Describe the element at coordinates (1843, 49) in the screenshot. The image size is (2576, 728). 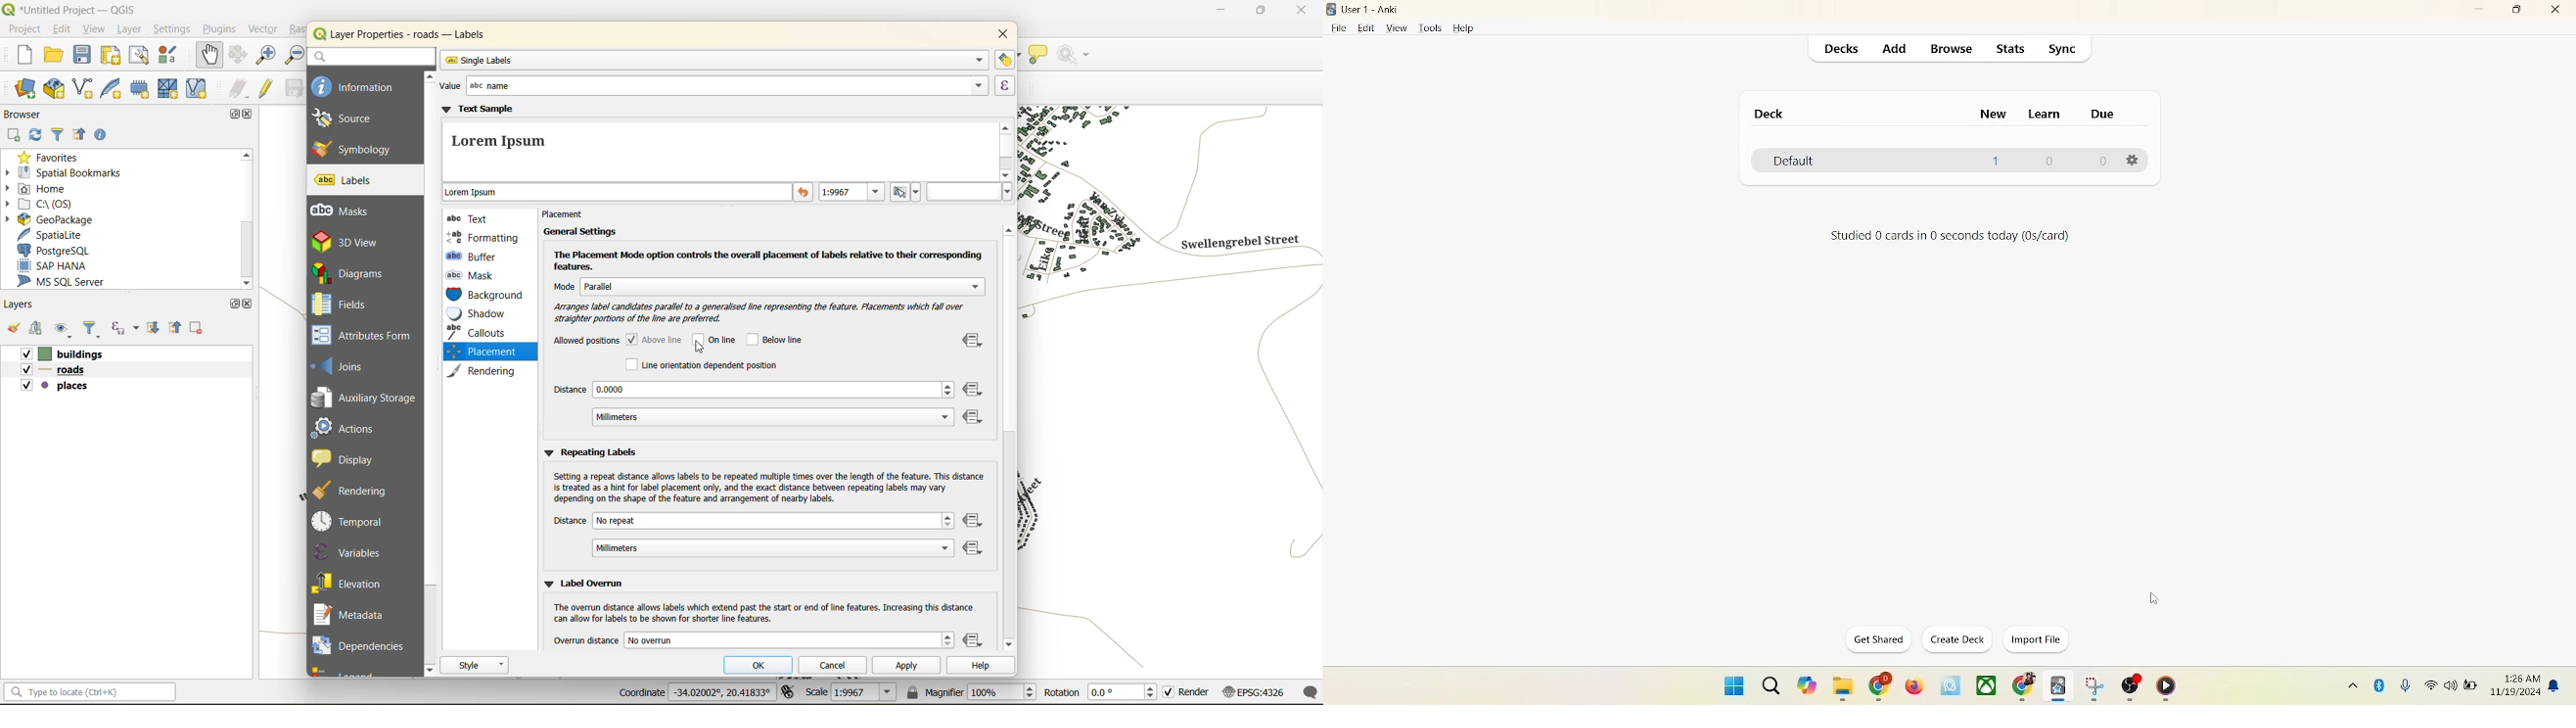
I see `decks` at that location.